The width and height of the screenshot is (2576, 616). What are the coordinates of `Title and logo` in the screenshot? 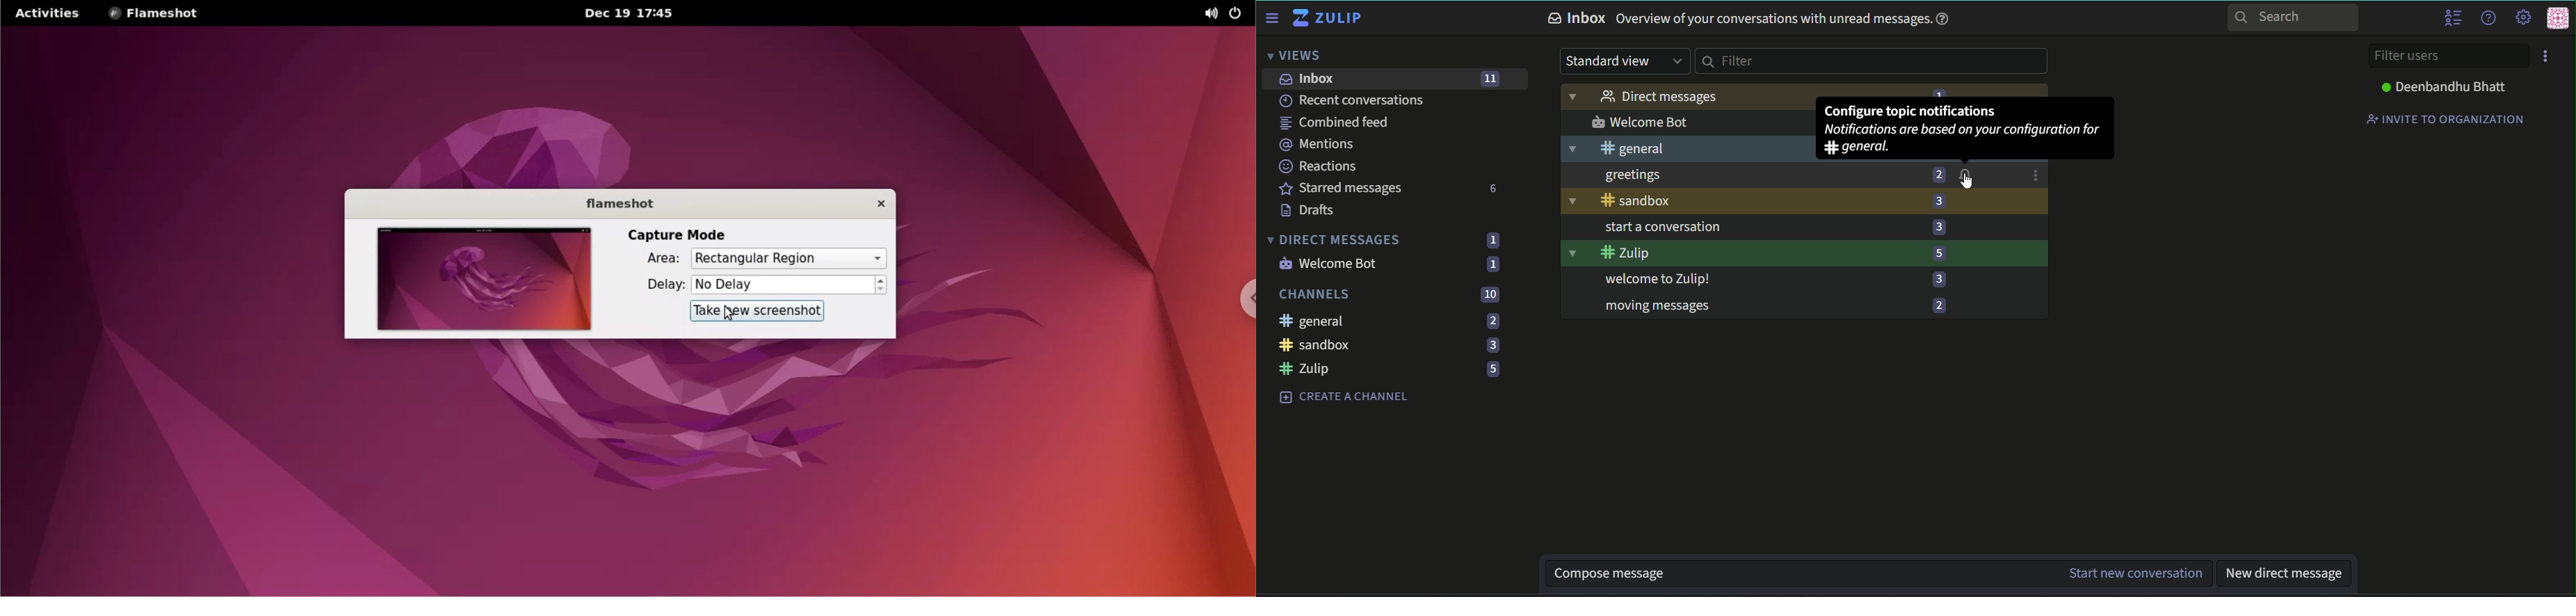 It's located at (1328, 17).